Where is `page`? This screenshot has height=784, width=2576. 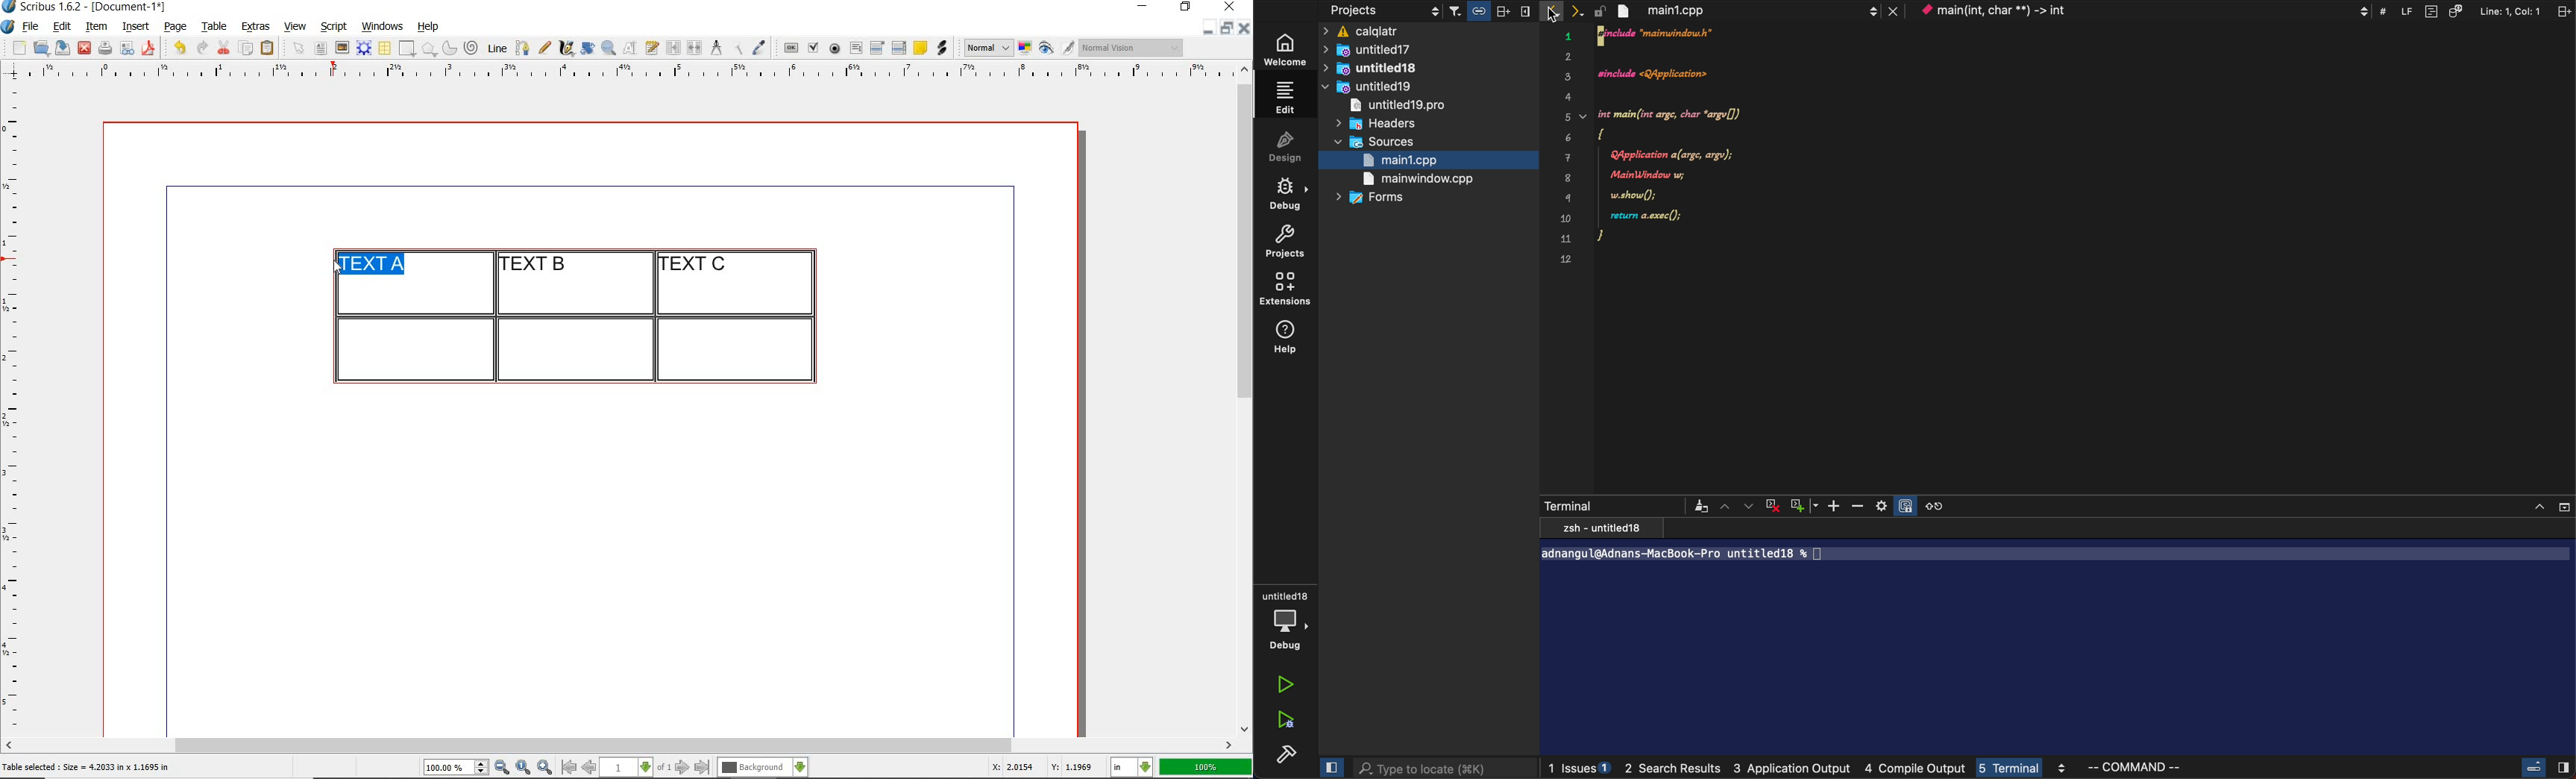 page is located at coordinates (175, 26).